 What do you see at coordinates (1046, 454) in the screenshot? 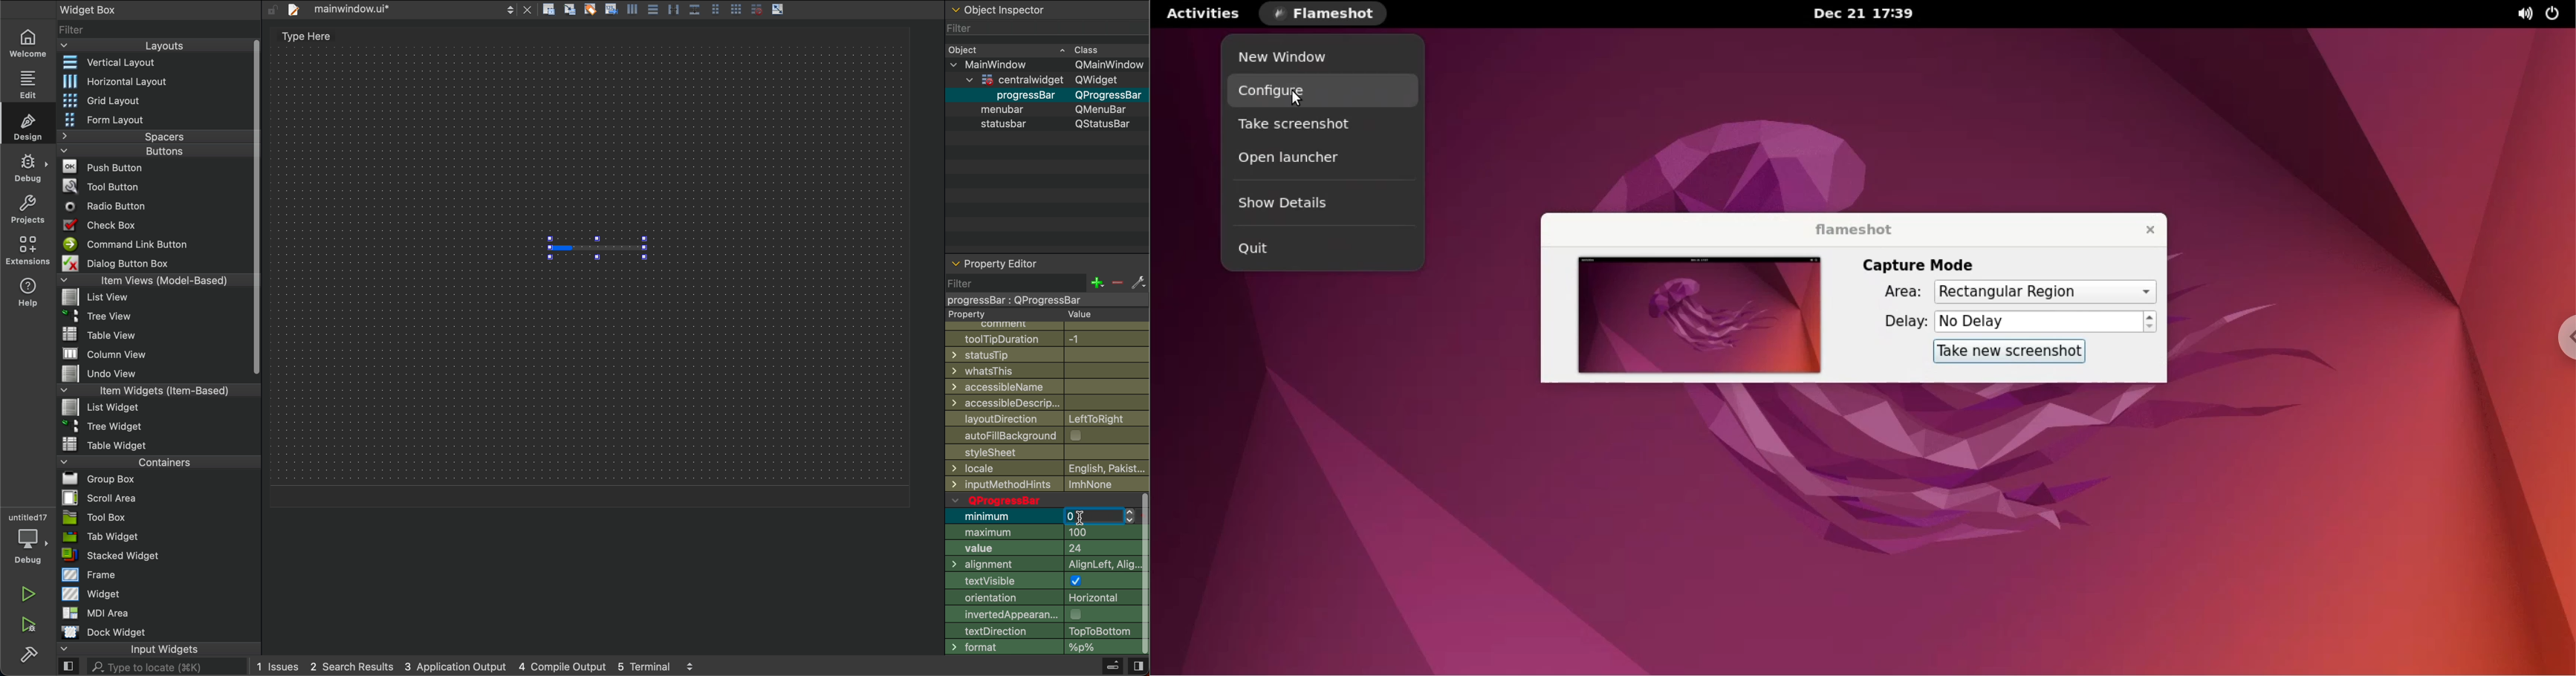
I see `file` at bounding box center [1046, 454].